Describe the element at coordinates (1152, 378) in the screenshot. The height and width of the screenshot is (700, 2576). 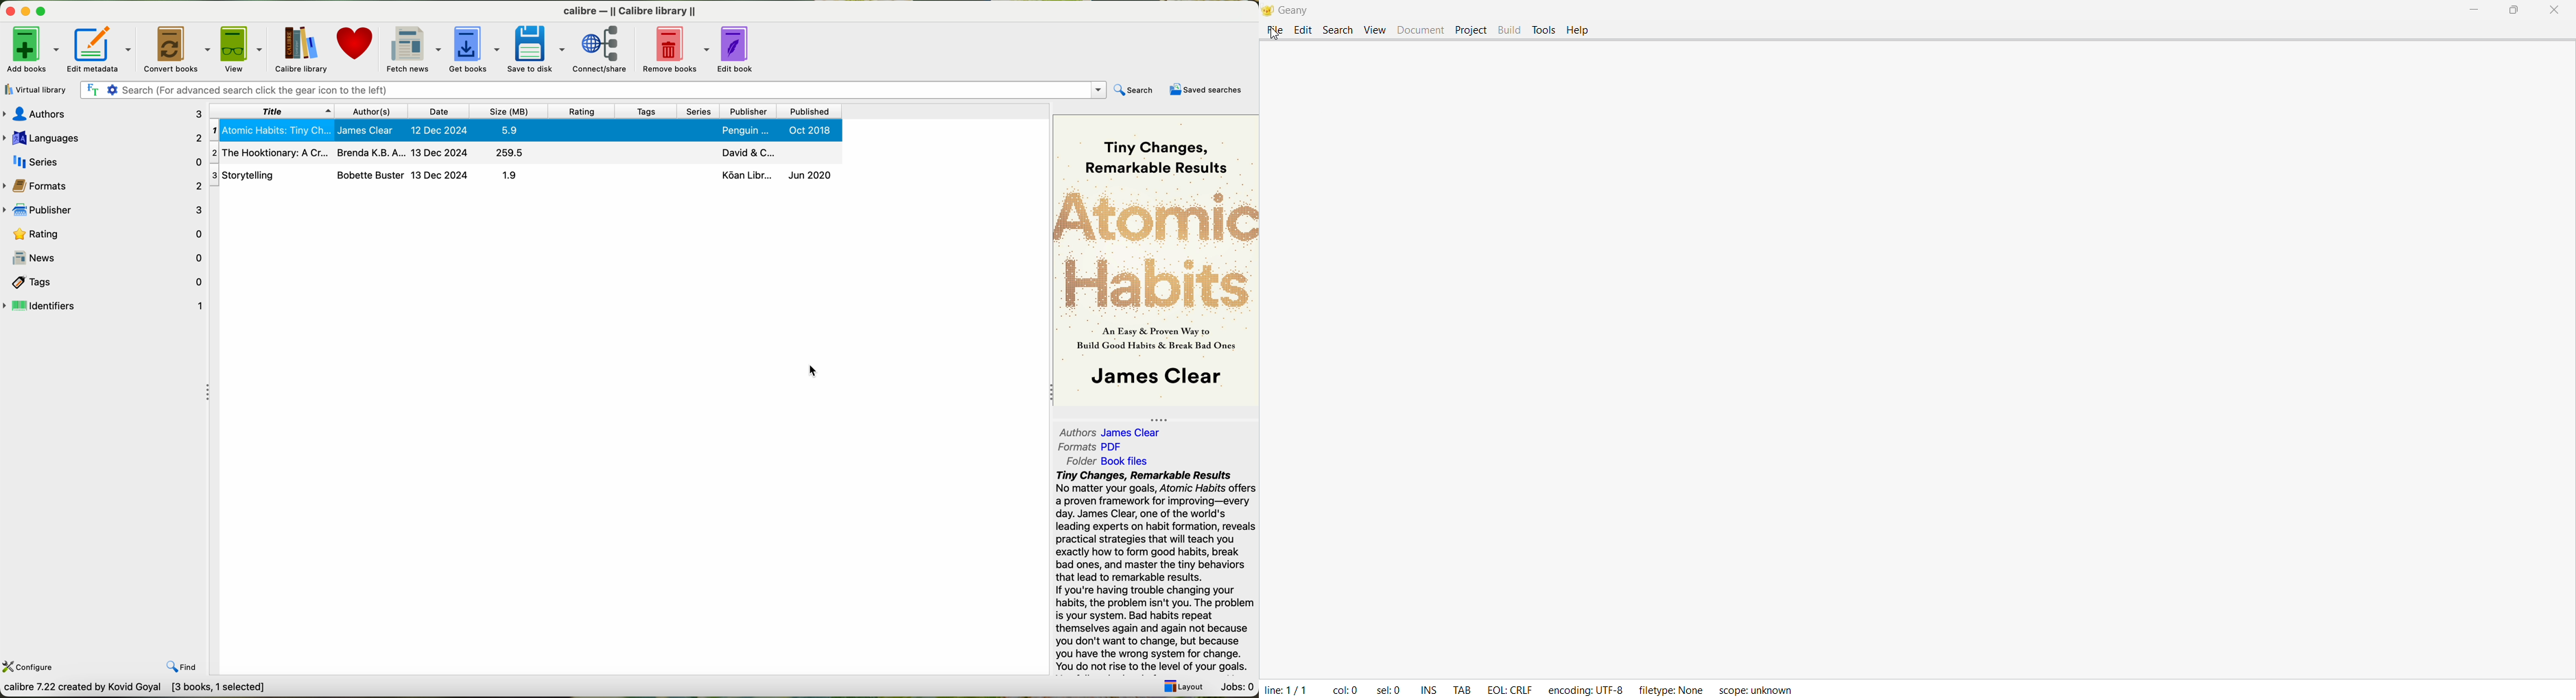
I see `James Clear` at that location.